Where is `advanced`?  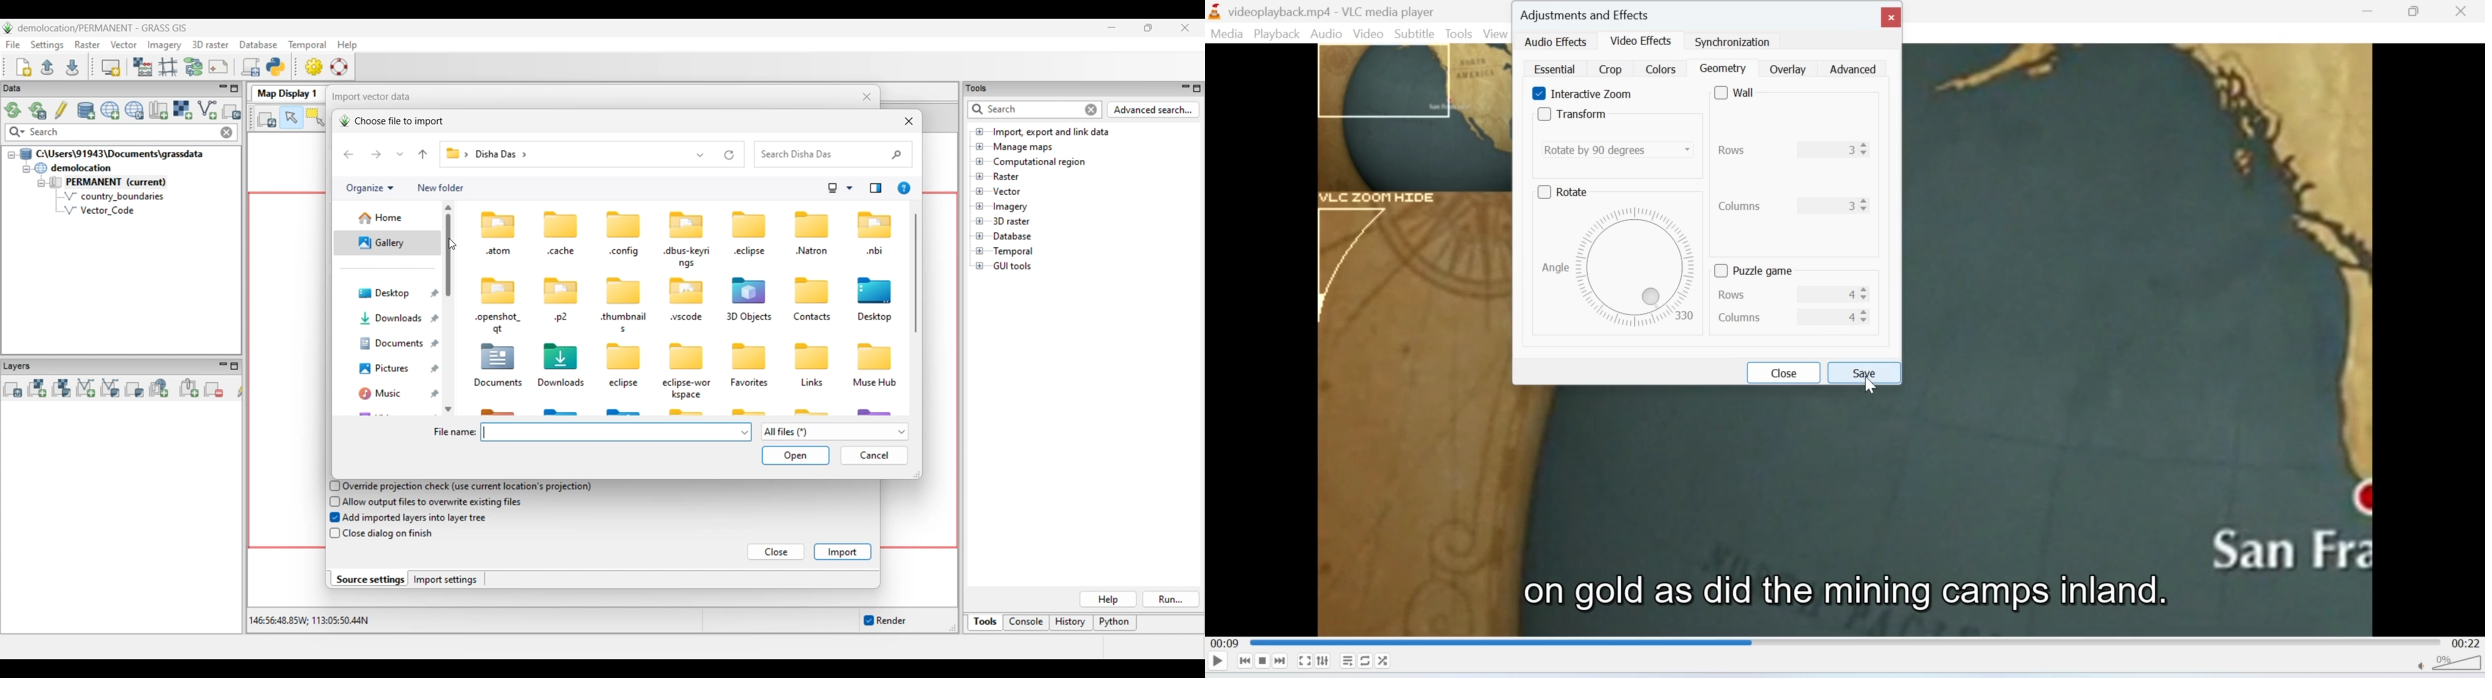 advanced is located at coordinates (1855, 69).